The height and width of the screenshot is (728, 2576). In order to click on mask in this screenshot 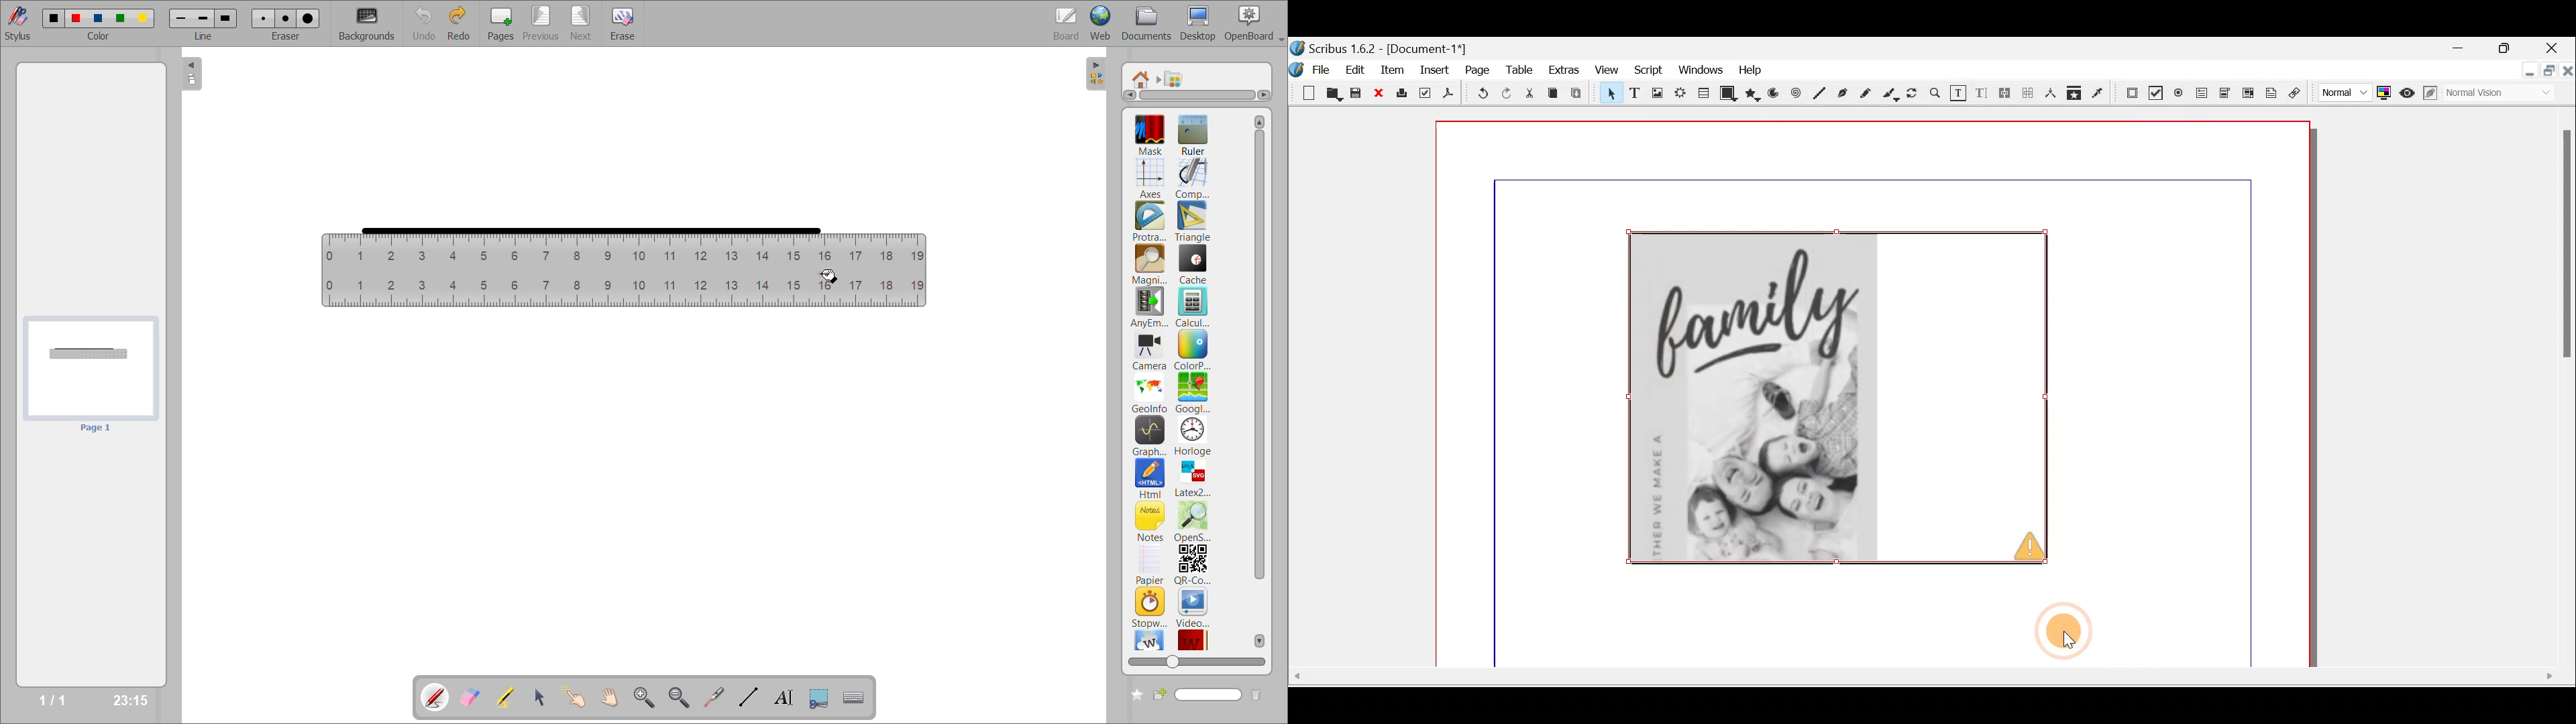, I will do `click(1153, 134)`.